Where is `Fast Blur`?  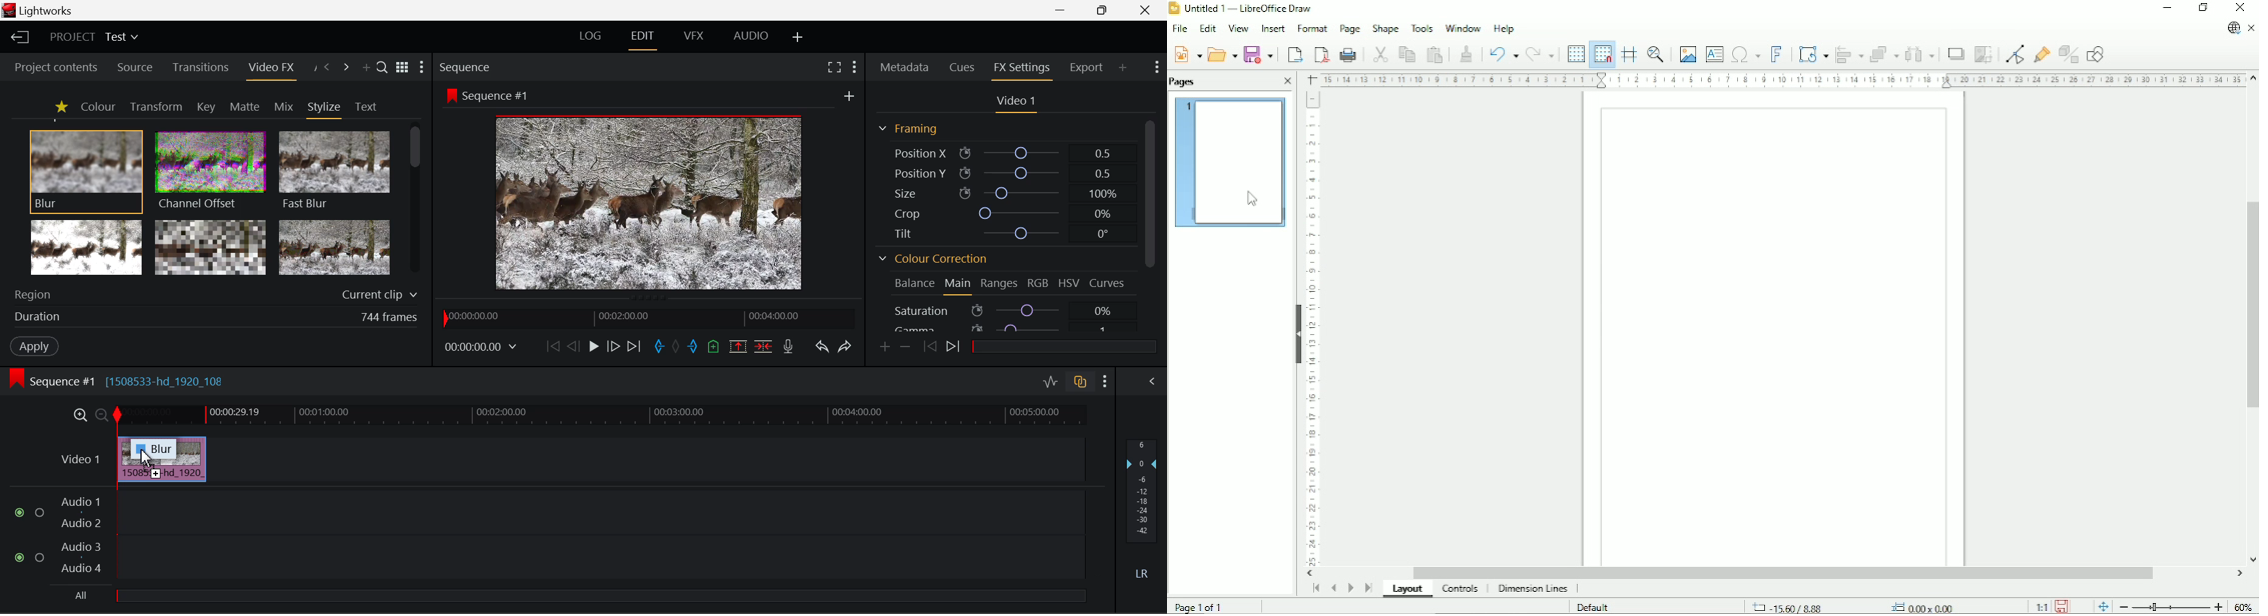
Fast Blur is located at coordinates (333, 168).